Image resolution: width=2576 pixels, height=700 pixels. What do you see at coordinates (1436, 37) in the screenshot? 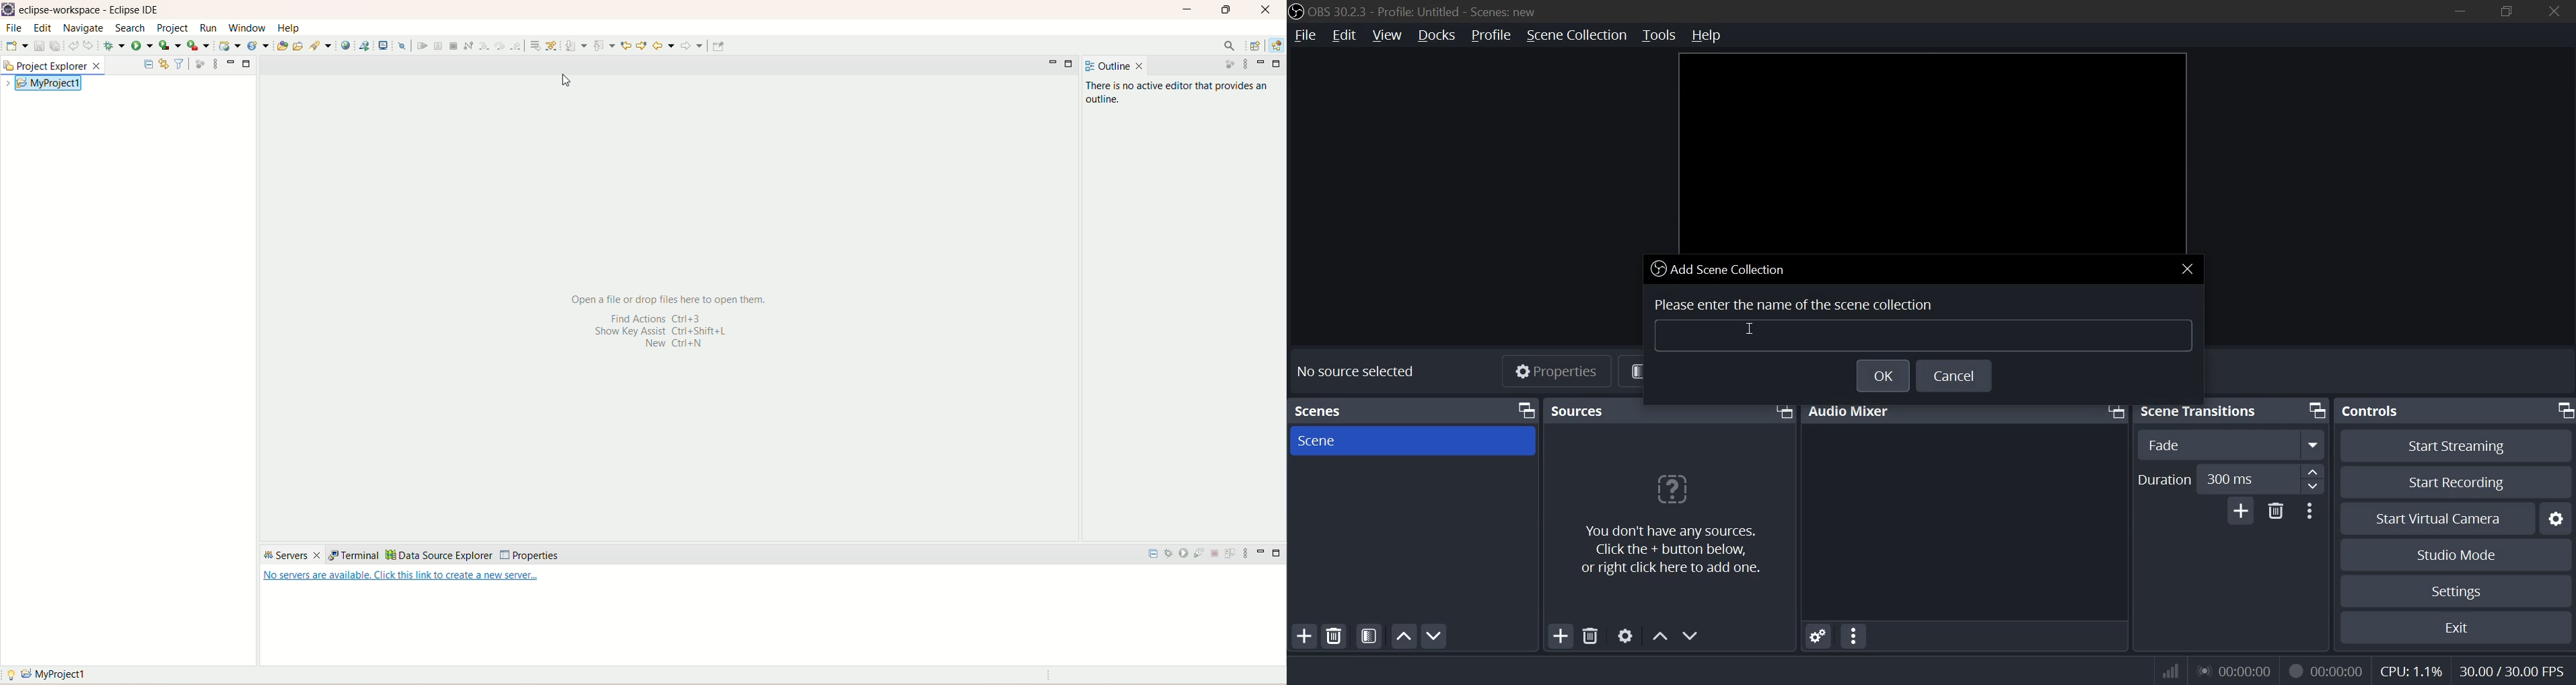
I see `docks` at bounding box center [1436, 37].